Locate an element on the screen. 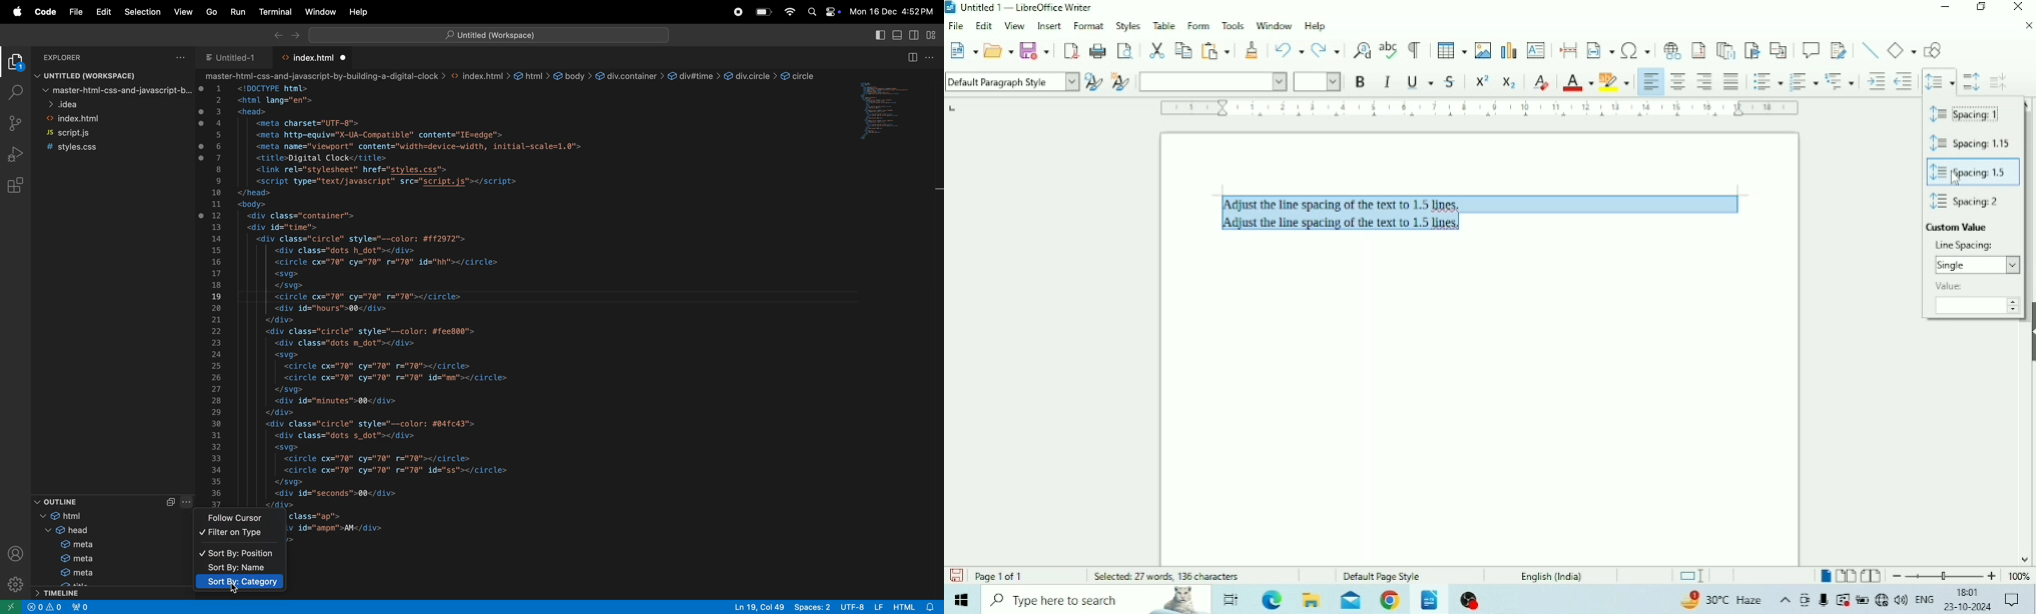 This screenshot has width=2044, height=616. Insert PageBreak is located at coordinates (1569, 49).